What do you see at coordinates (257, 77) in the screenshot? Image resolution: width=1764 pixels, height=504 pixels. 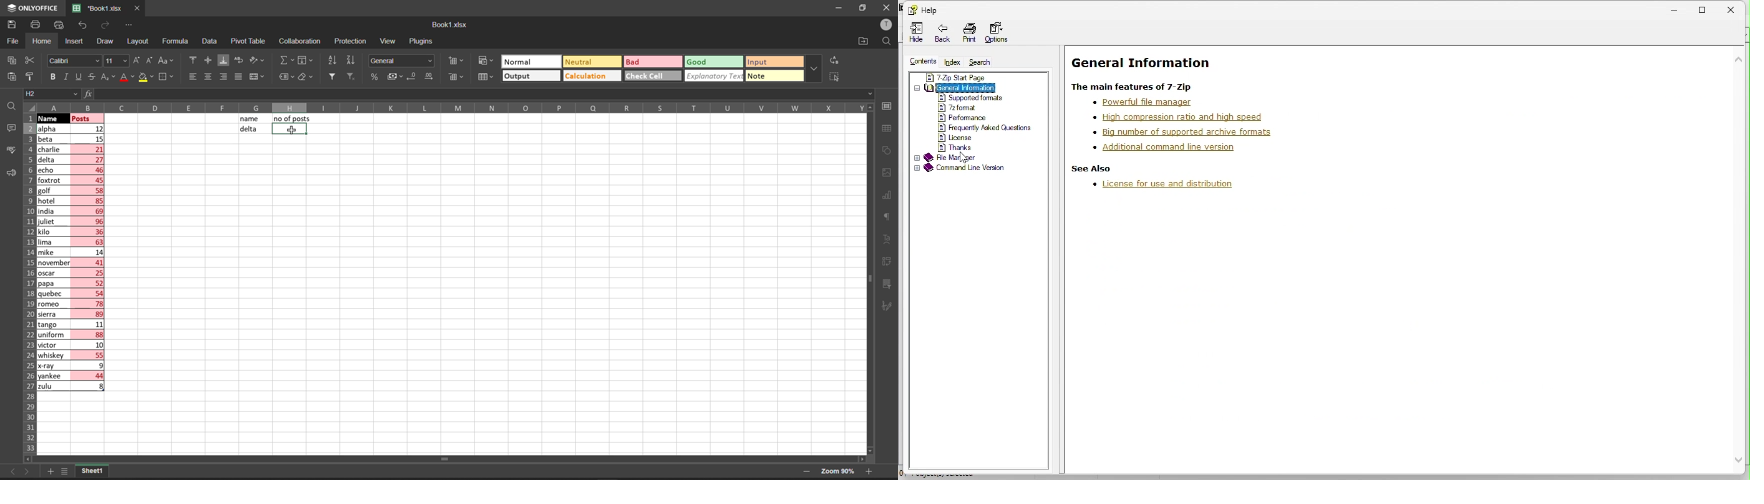 I see `merge and center` at bounding box center [257, 77].